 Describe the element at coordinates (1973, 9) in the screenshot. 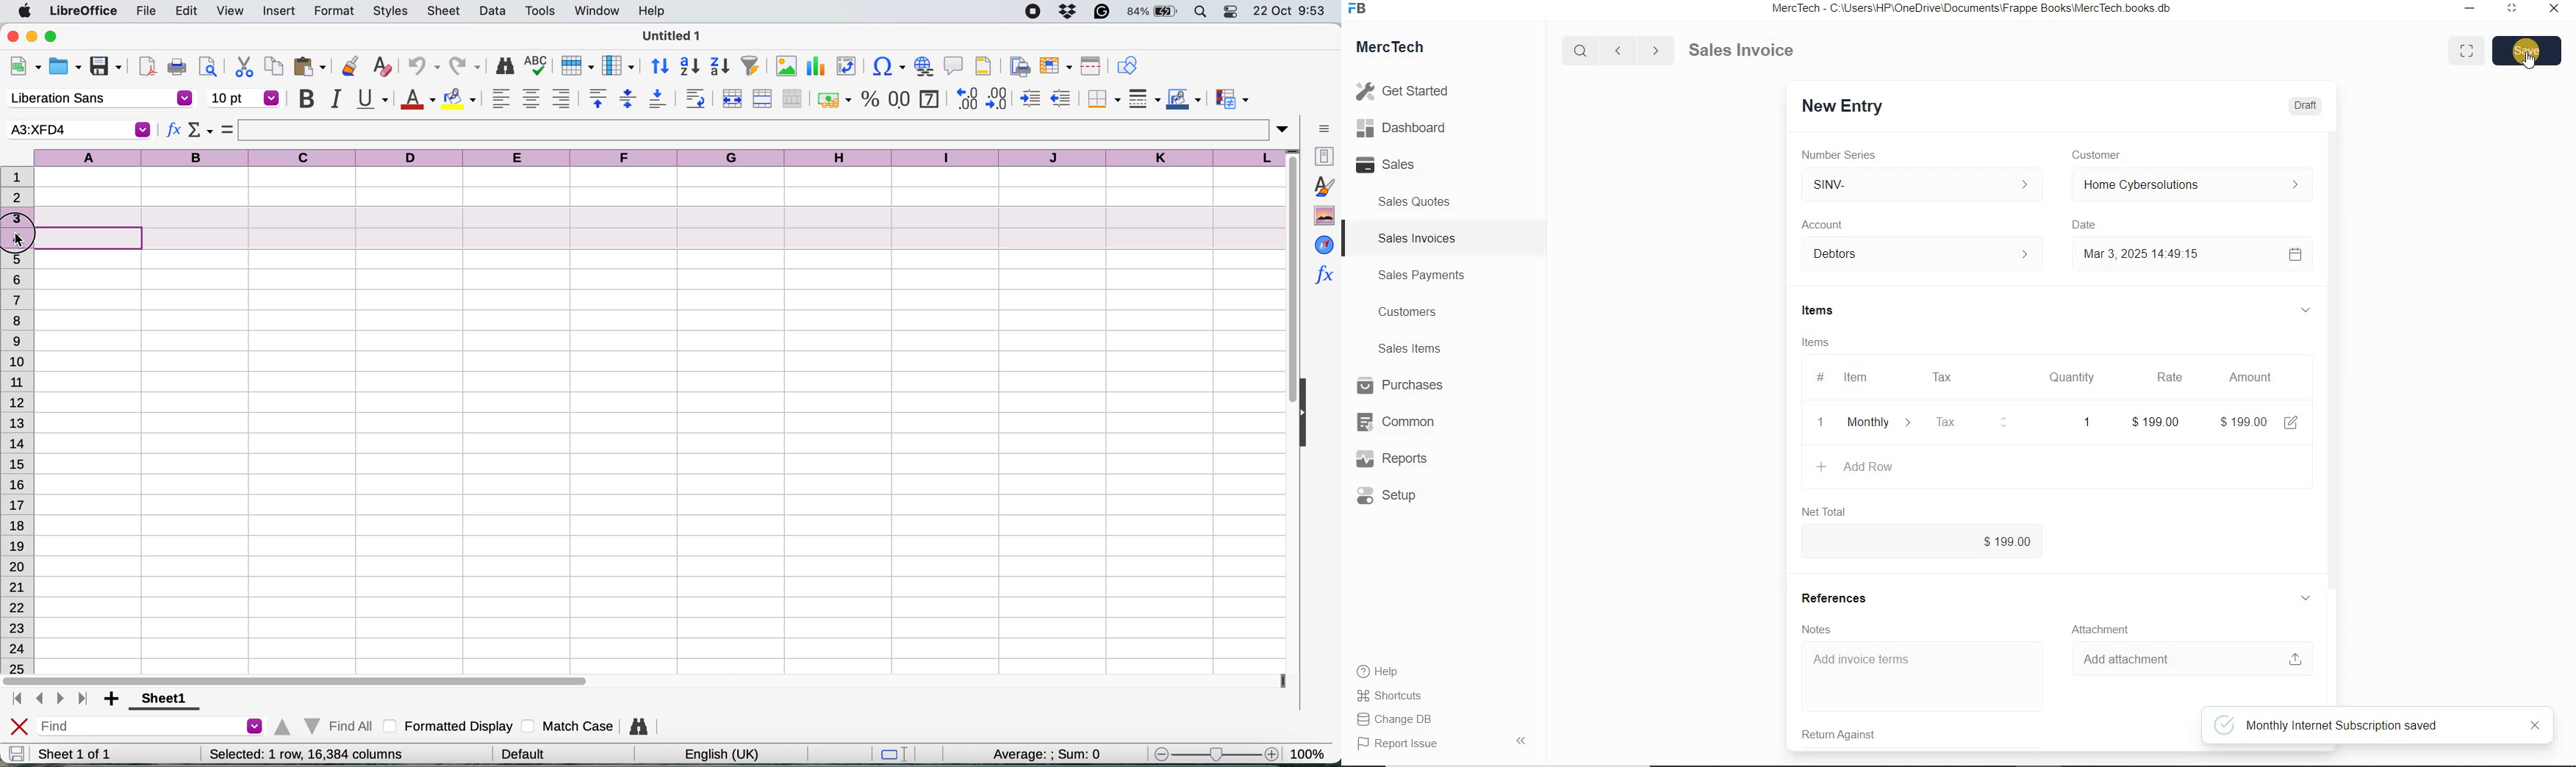

I see `MercTech - C:\Users\HP\OneDrive\Documents\Frappe Books\MercTech books db` at that location.